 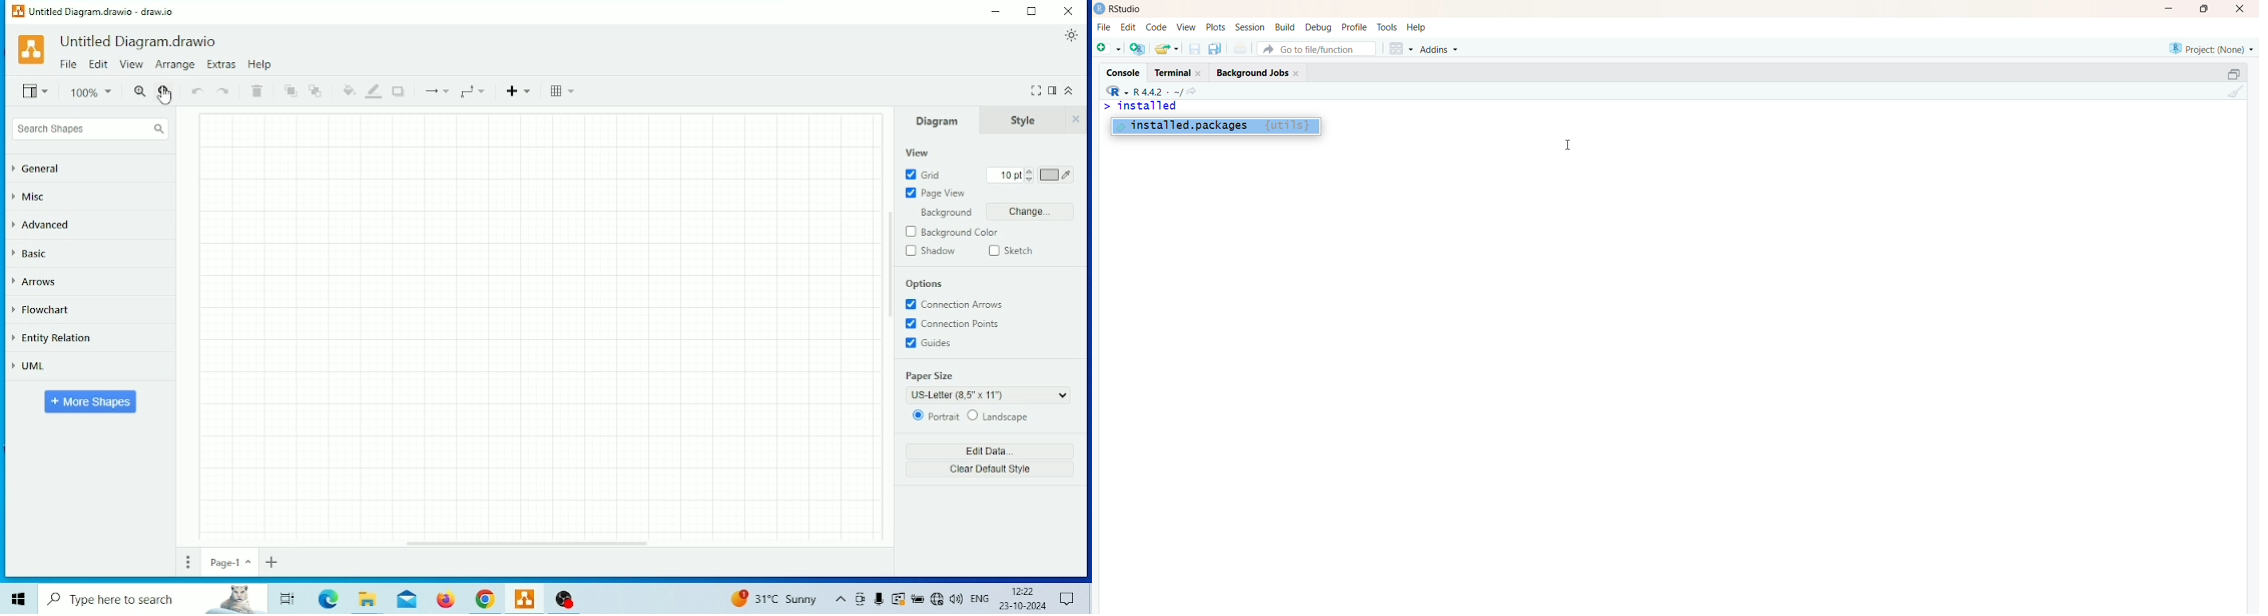 I want to click on cursor, so click(x=1569, y=145).